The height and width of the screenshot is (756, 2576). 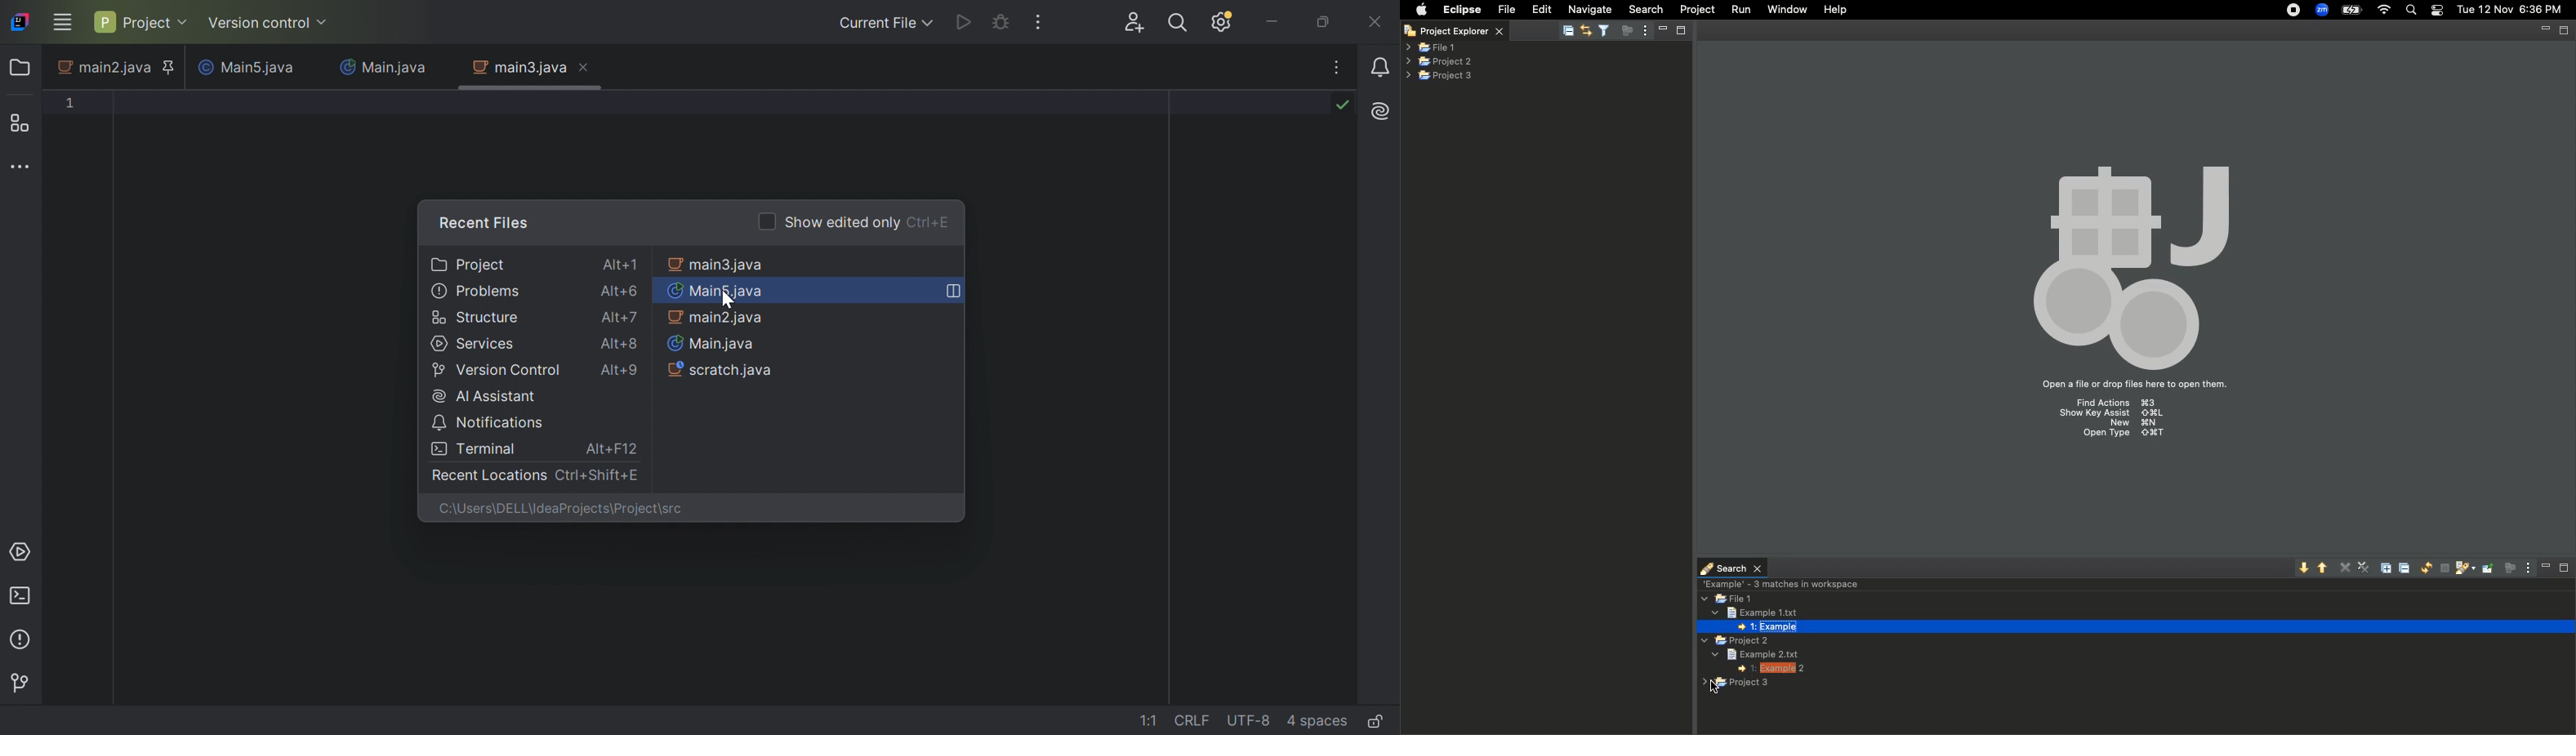 I want to click on Updates available. IDE and Project Settings., so click(x=1222, y=23).